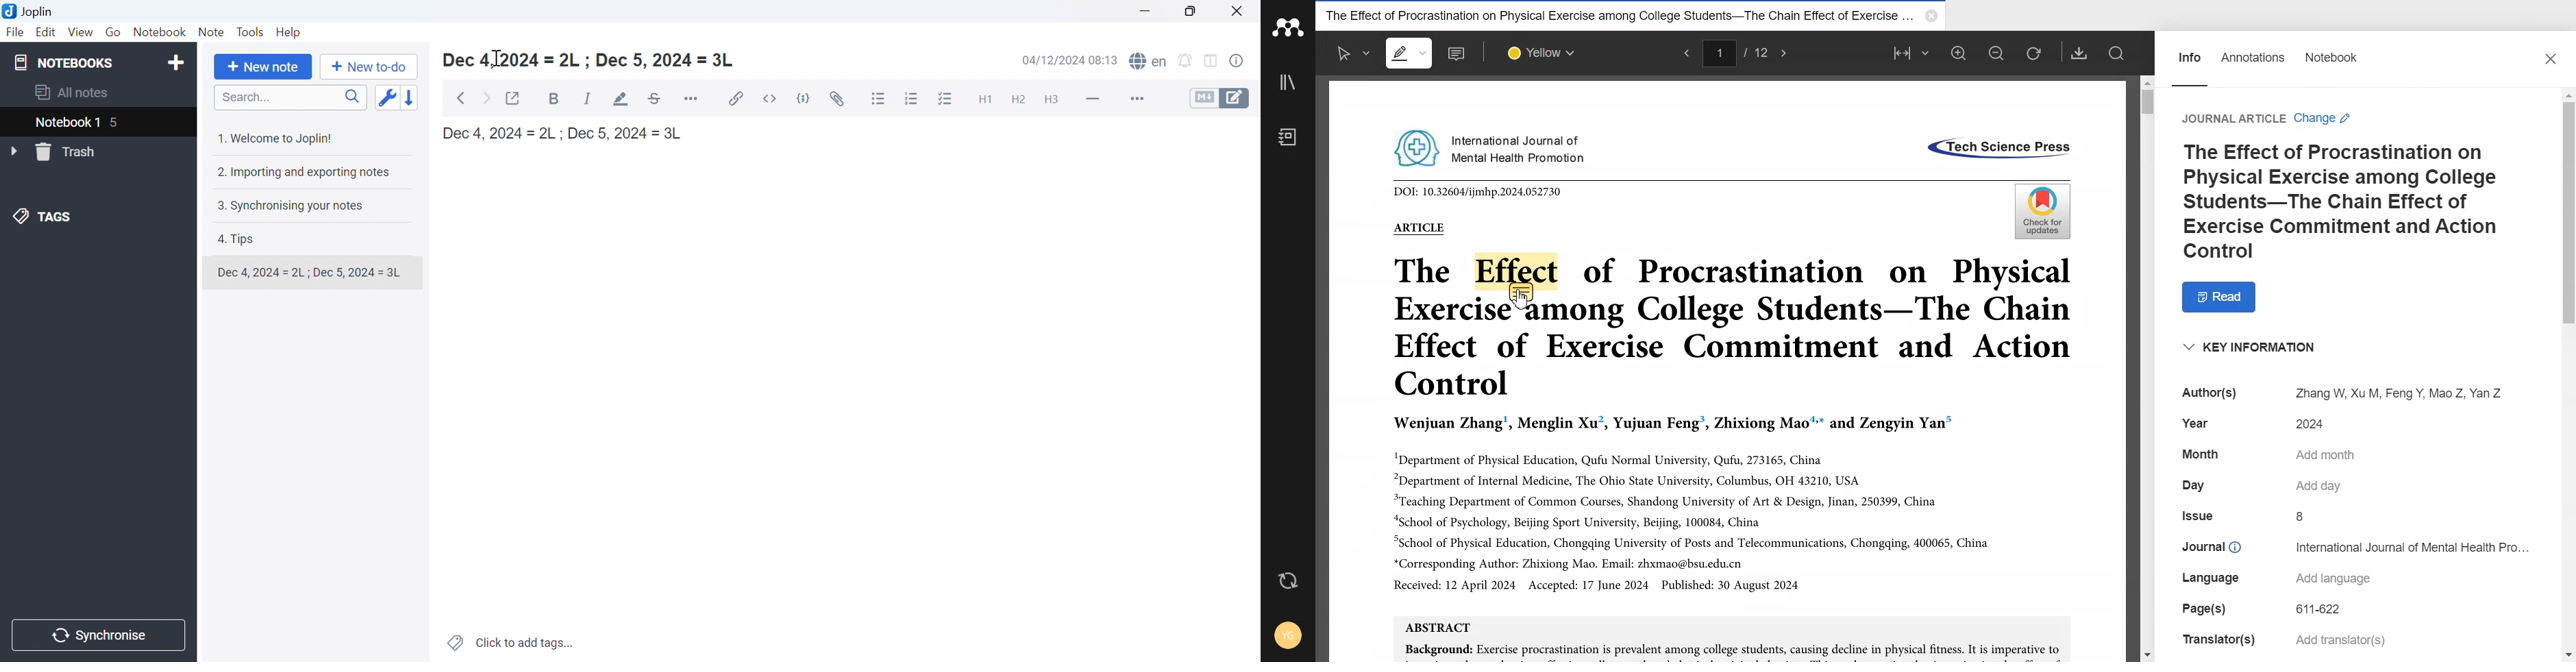 The height and width of the screenshot is (672, 2576). What do you see at coordinates (1913, 53) in the screenshot?
I see `Fit to width` at bounding box center [1913, 53].